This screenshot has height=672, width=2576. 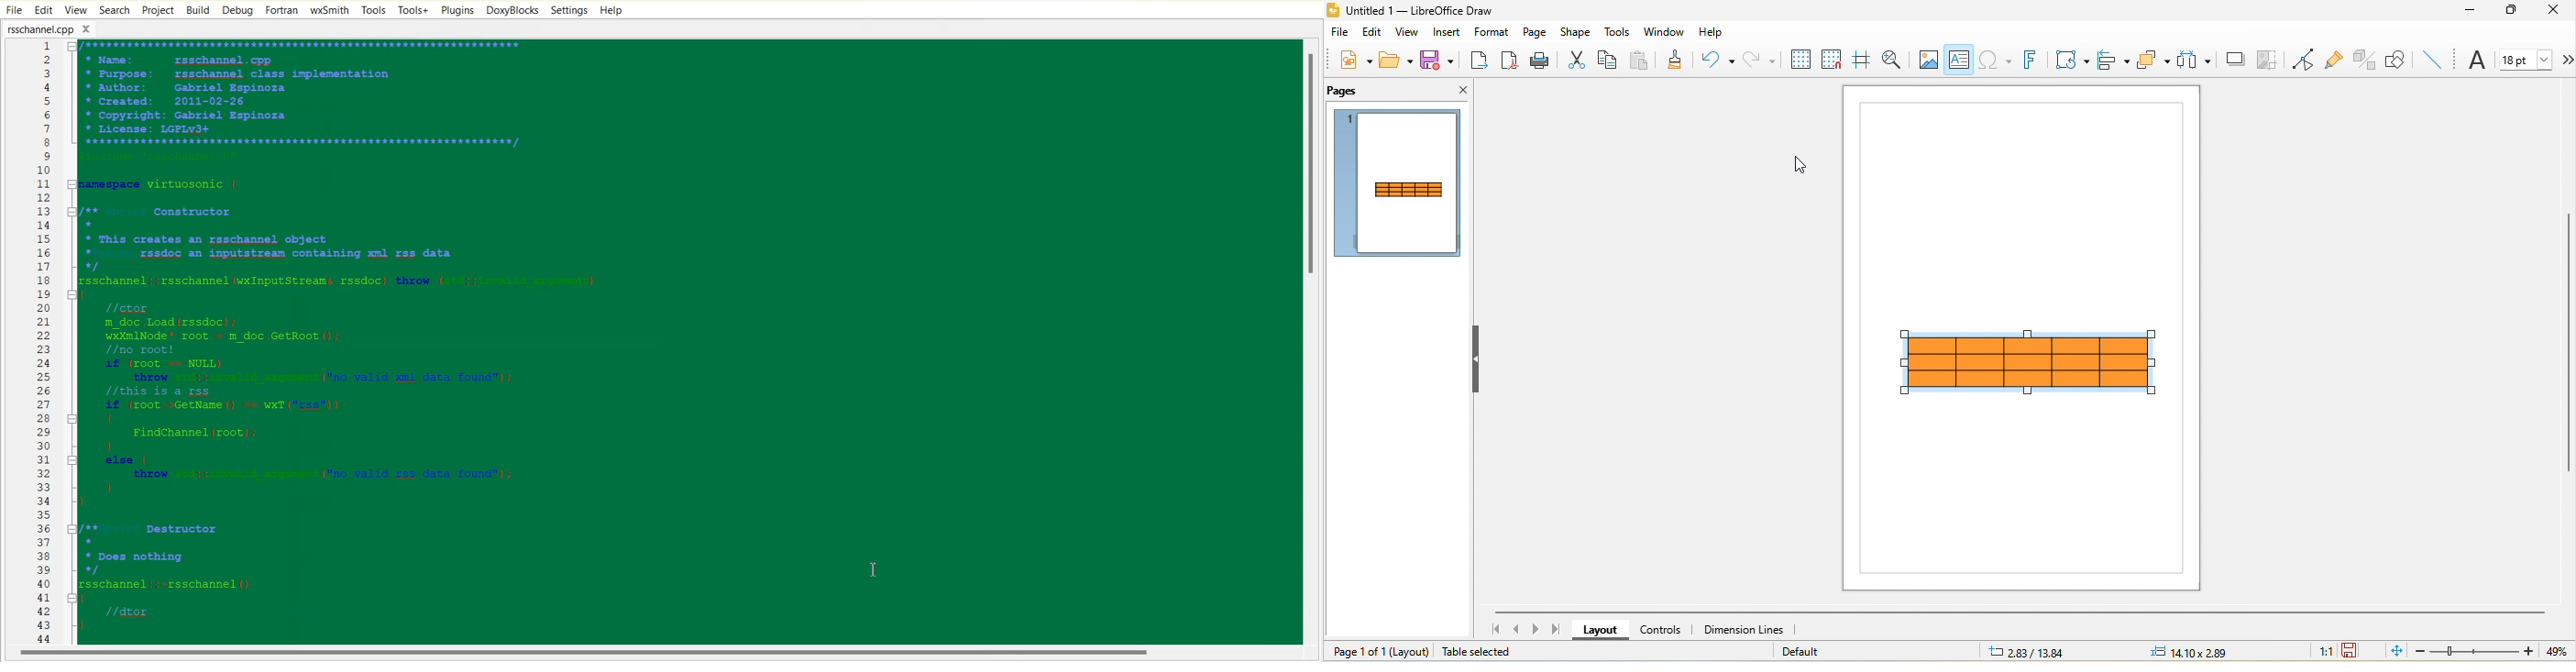 I want to click on Edit, so click(x=43, y=10).